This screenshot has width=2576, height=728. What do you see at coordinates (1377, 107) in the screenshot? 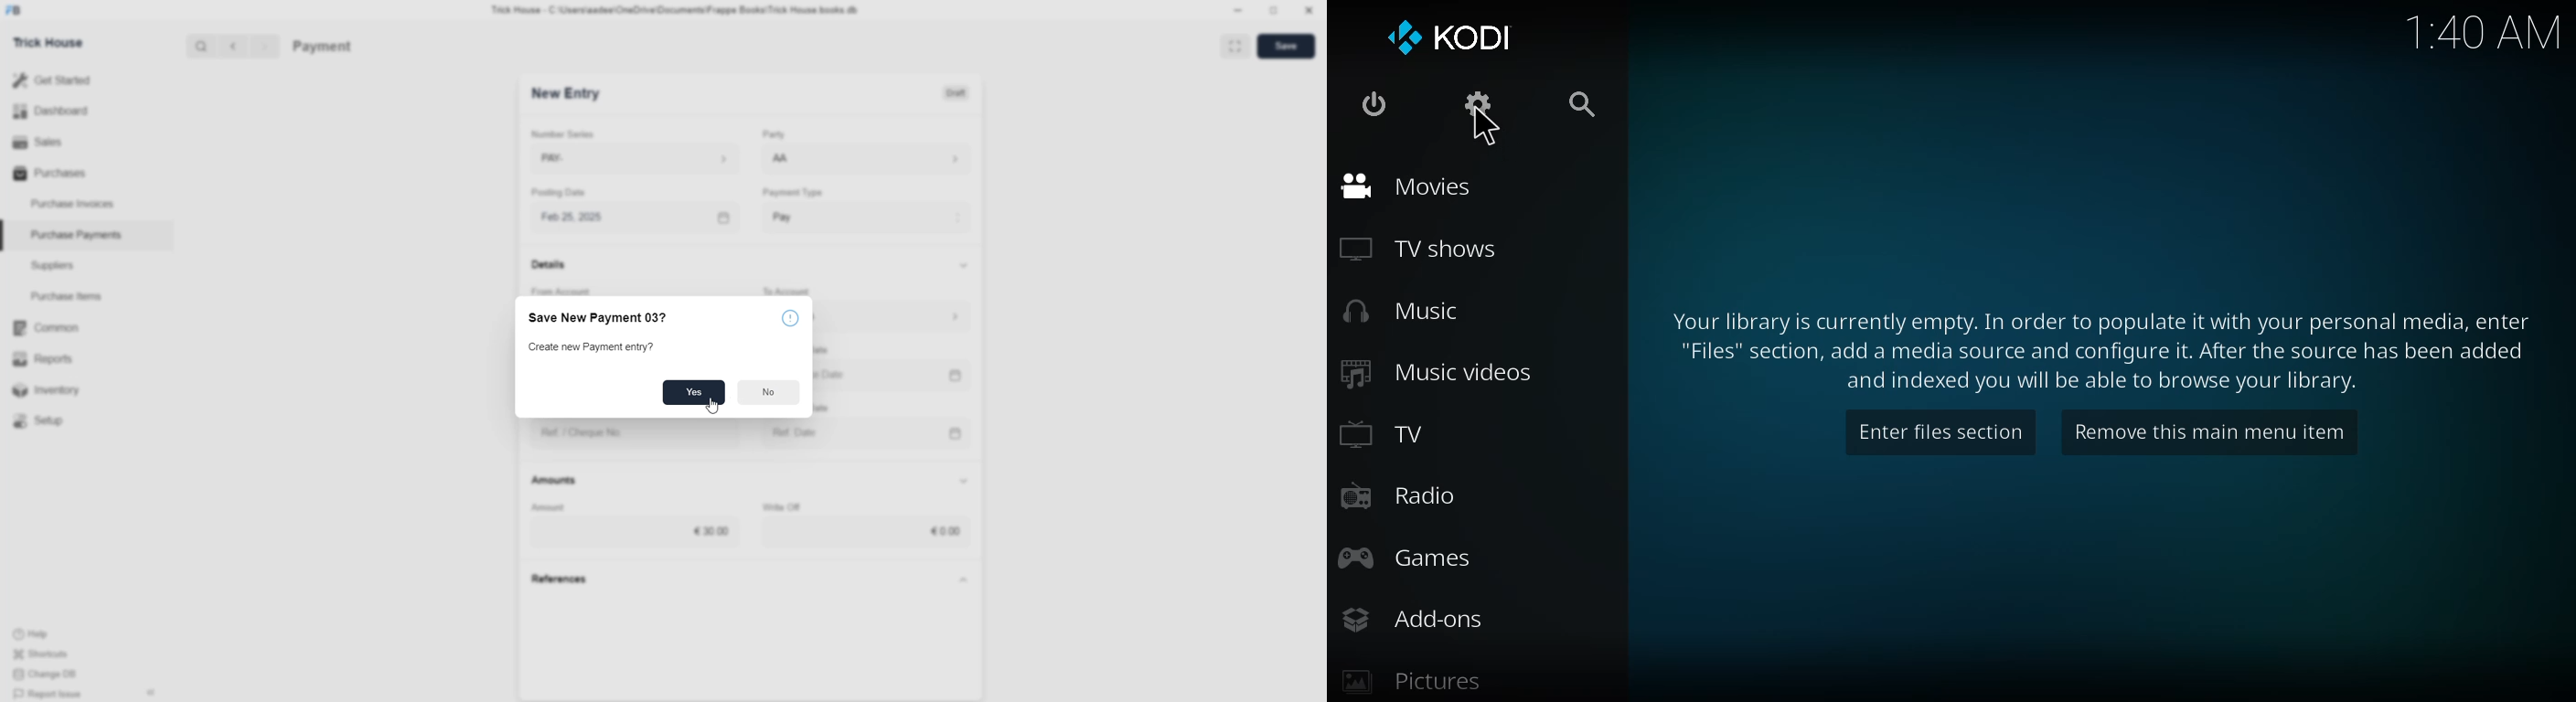
I see `power` at bounding box center [1377, 107].